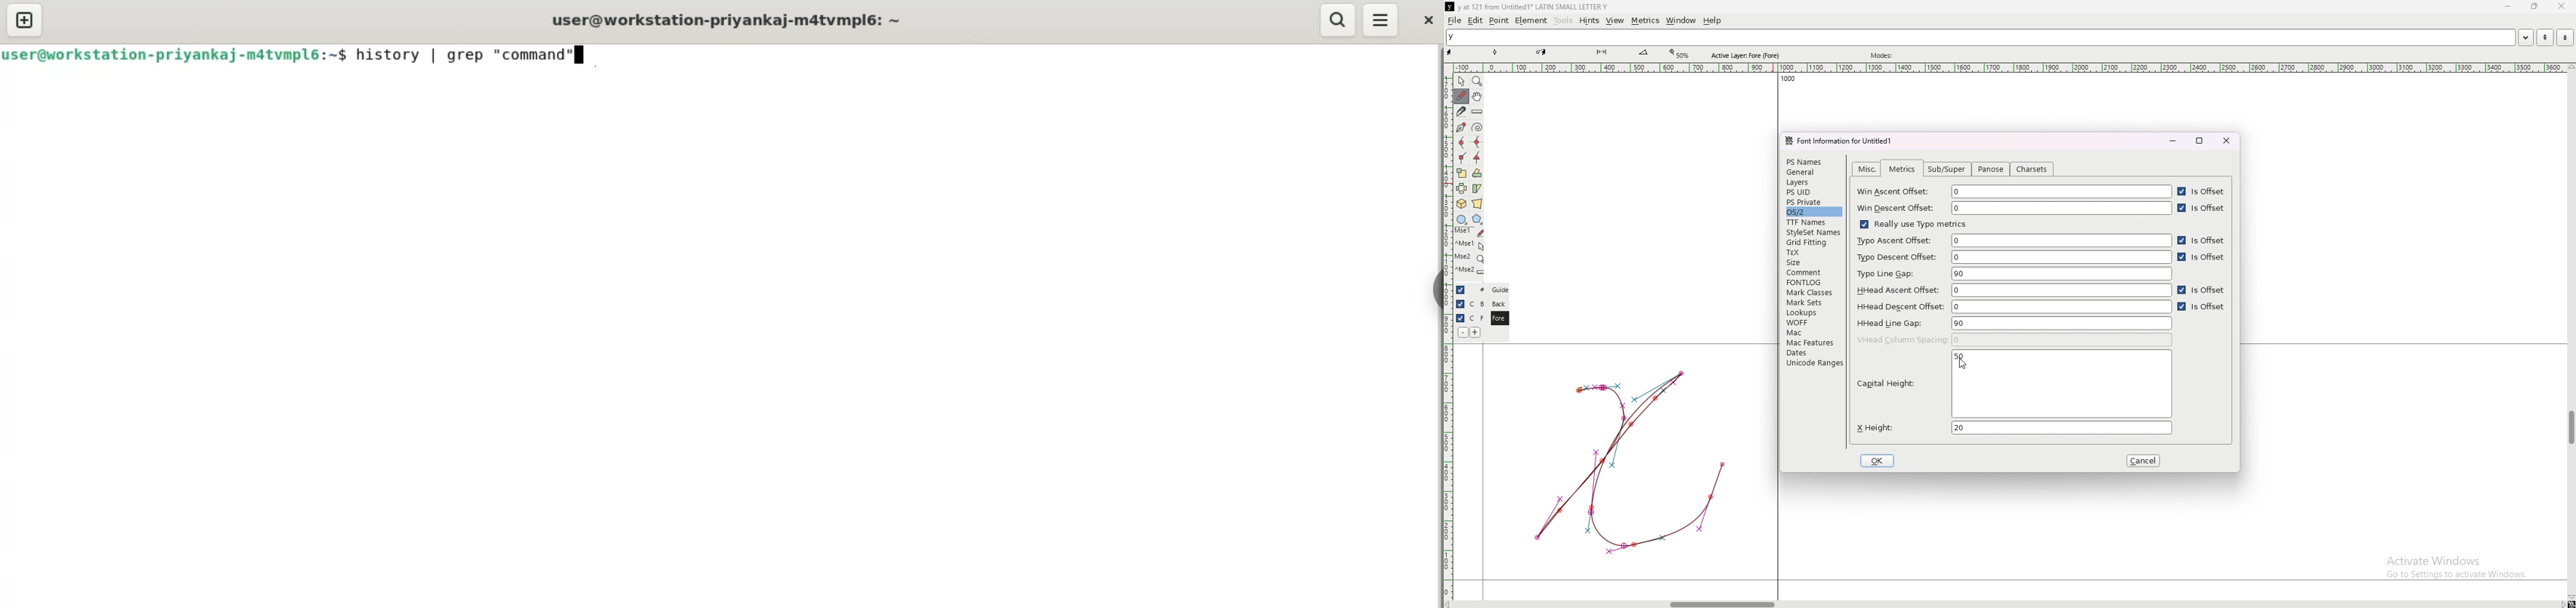  What do you see at coordinates (1812, 222) in the screenshot?
I see `ttf frames` at bounding box center [1812, 222].